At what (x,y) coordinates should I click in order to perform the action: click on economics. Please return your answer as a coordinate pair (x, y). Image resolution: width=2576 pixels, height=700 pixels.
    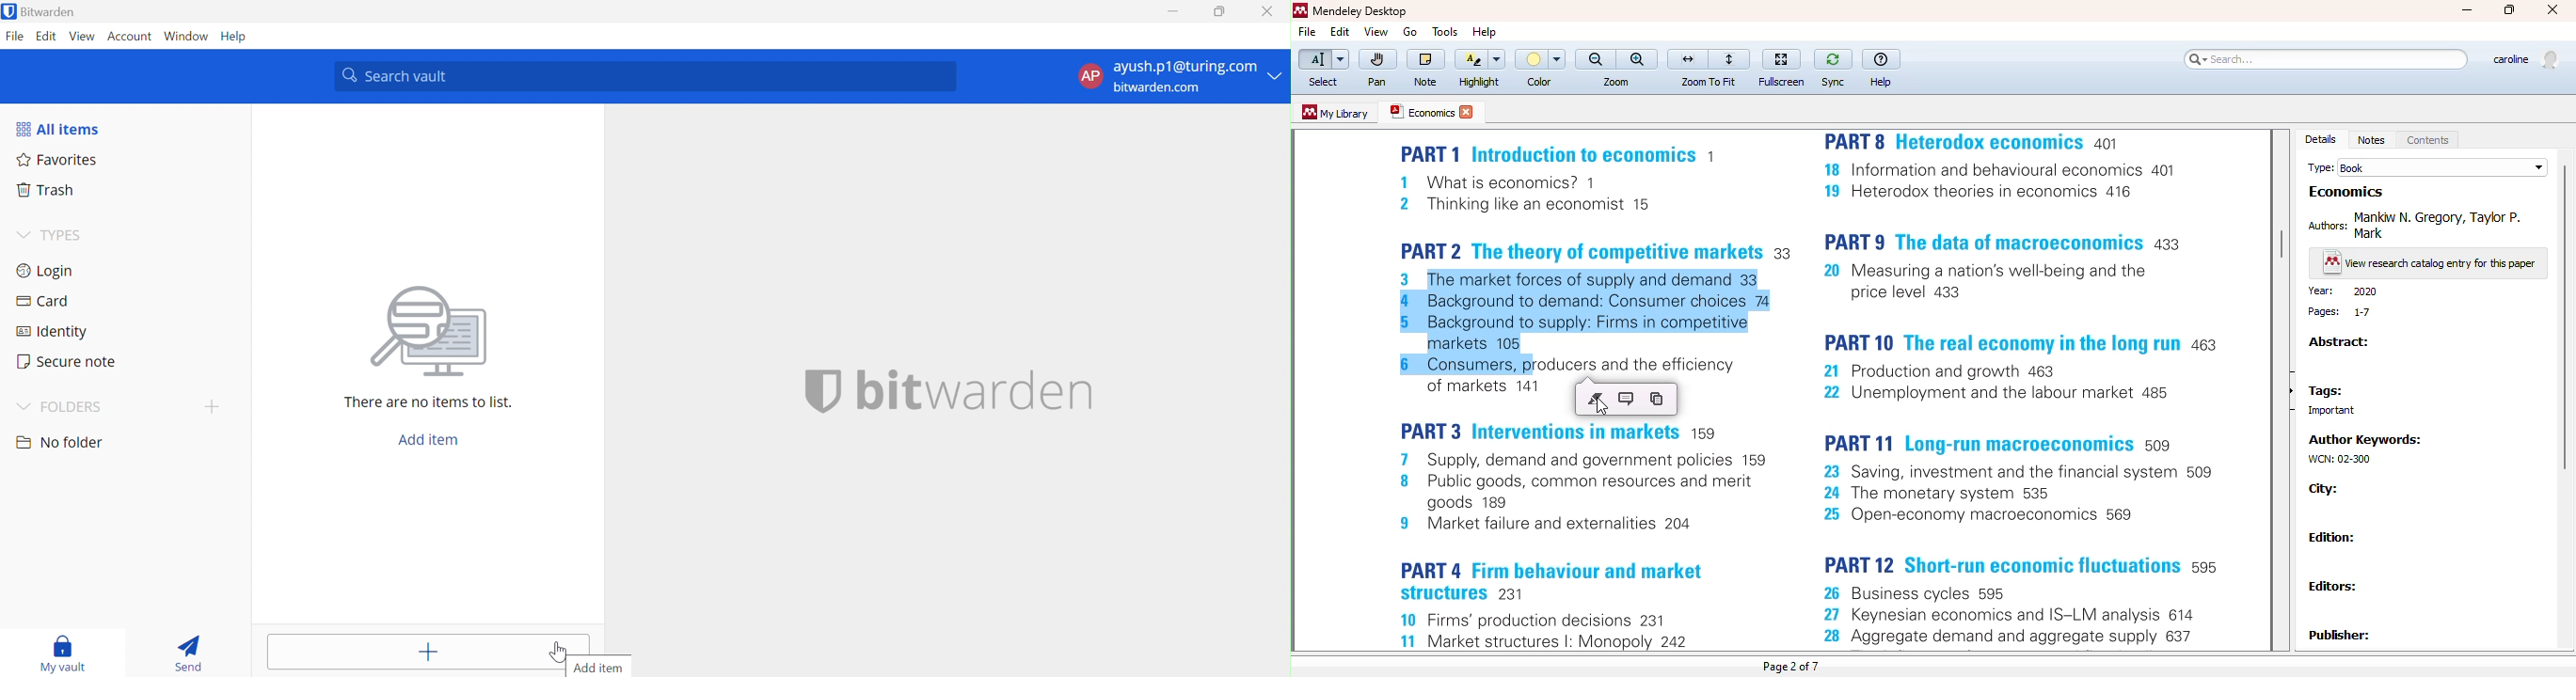
    Looking at the image, I should click on (1421, 111).